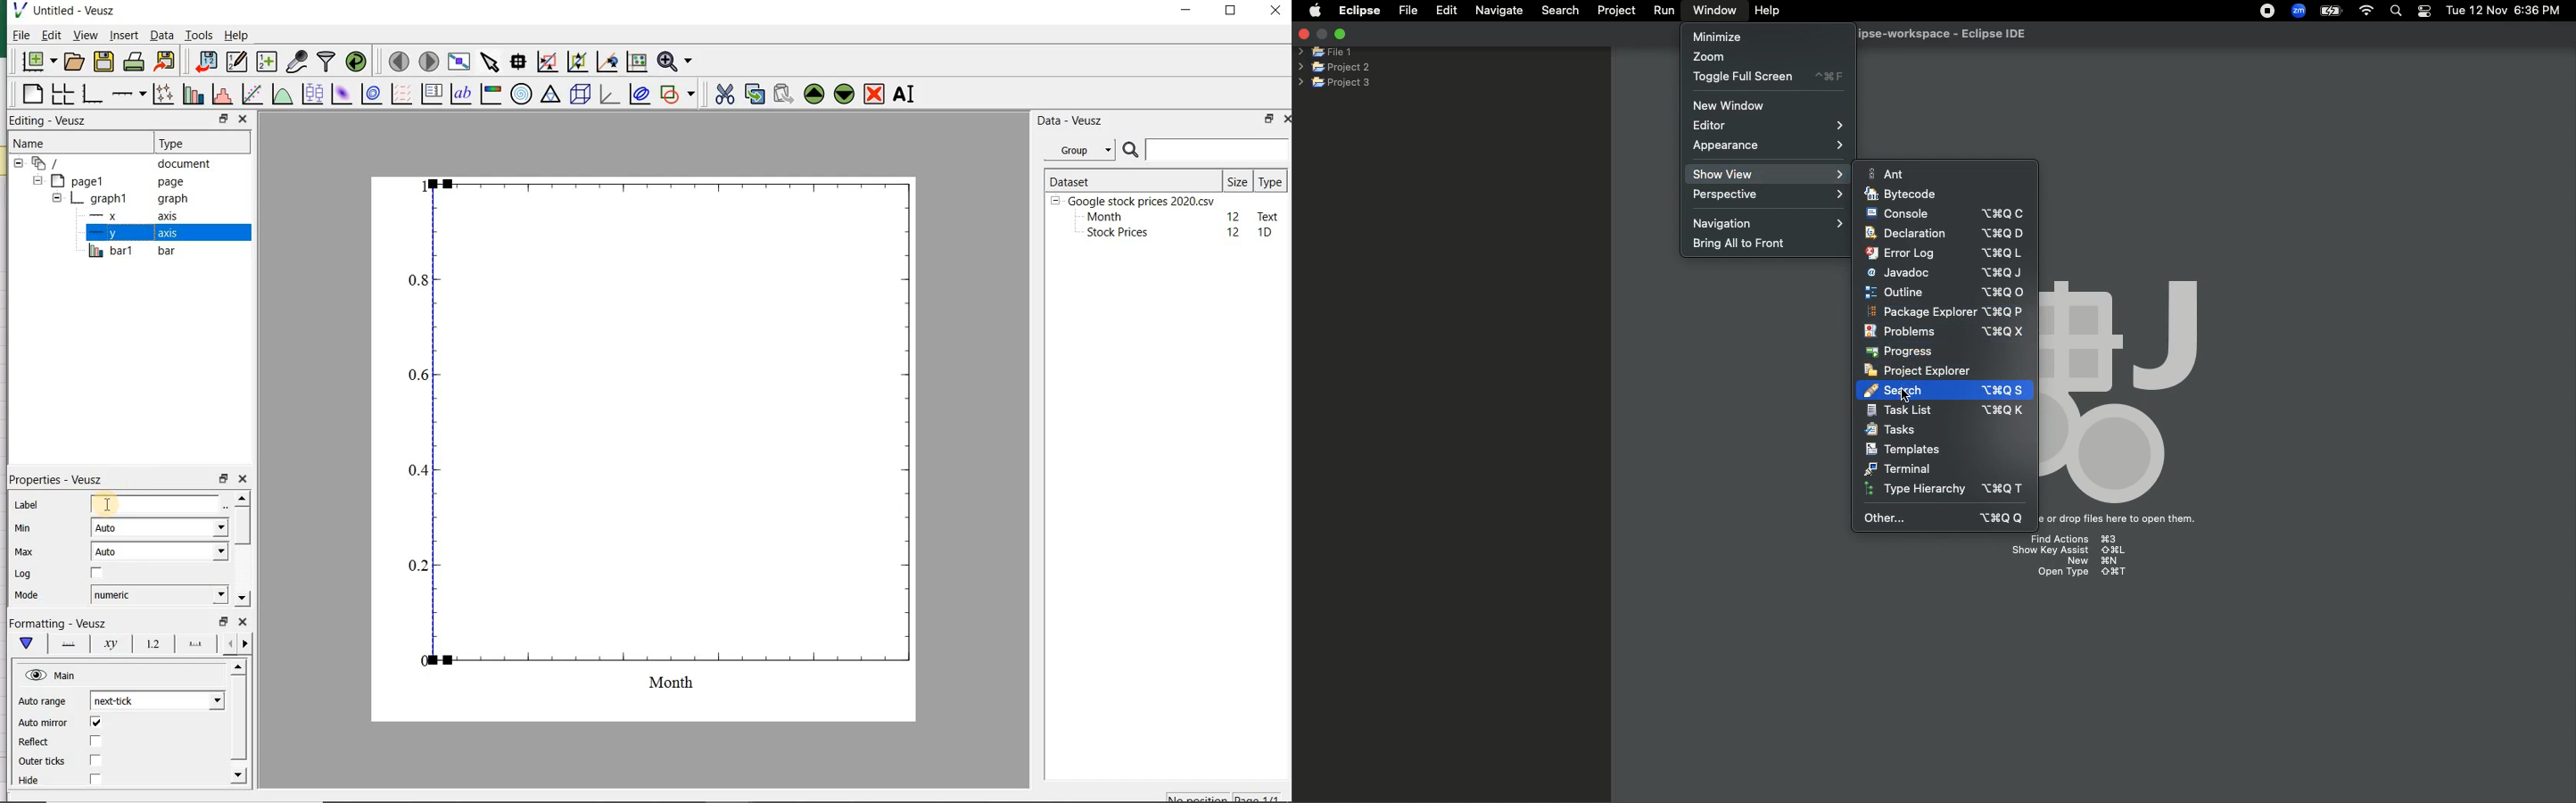 The width and height of the screenshot is (2576, 812). I want to click on capture remote data, so click(297, 62).